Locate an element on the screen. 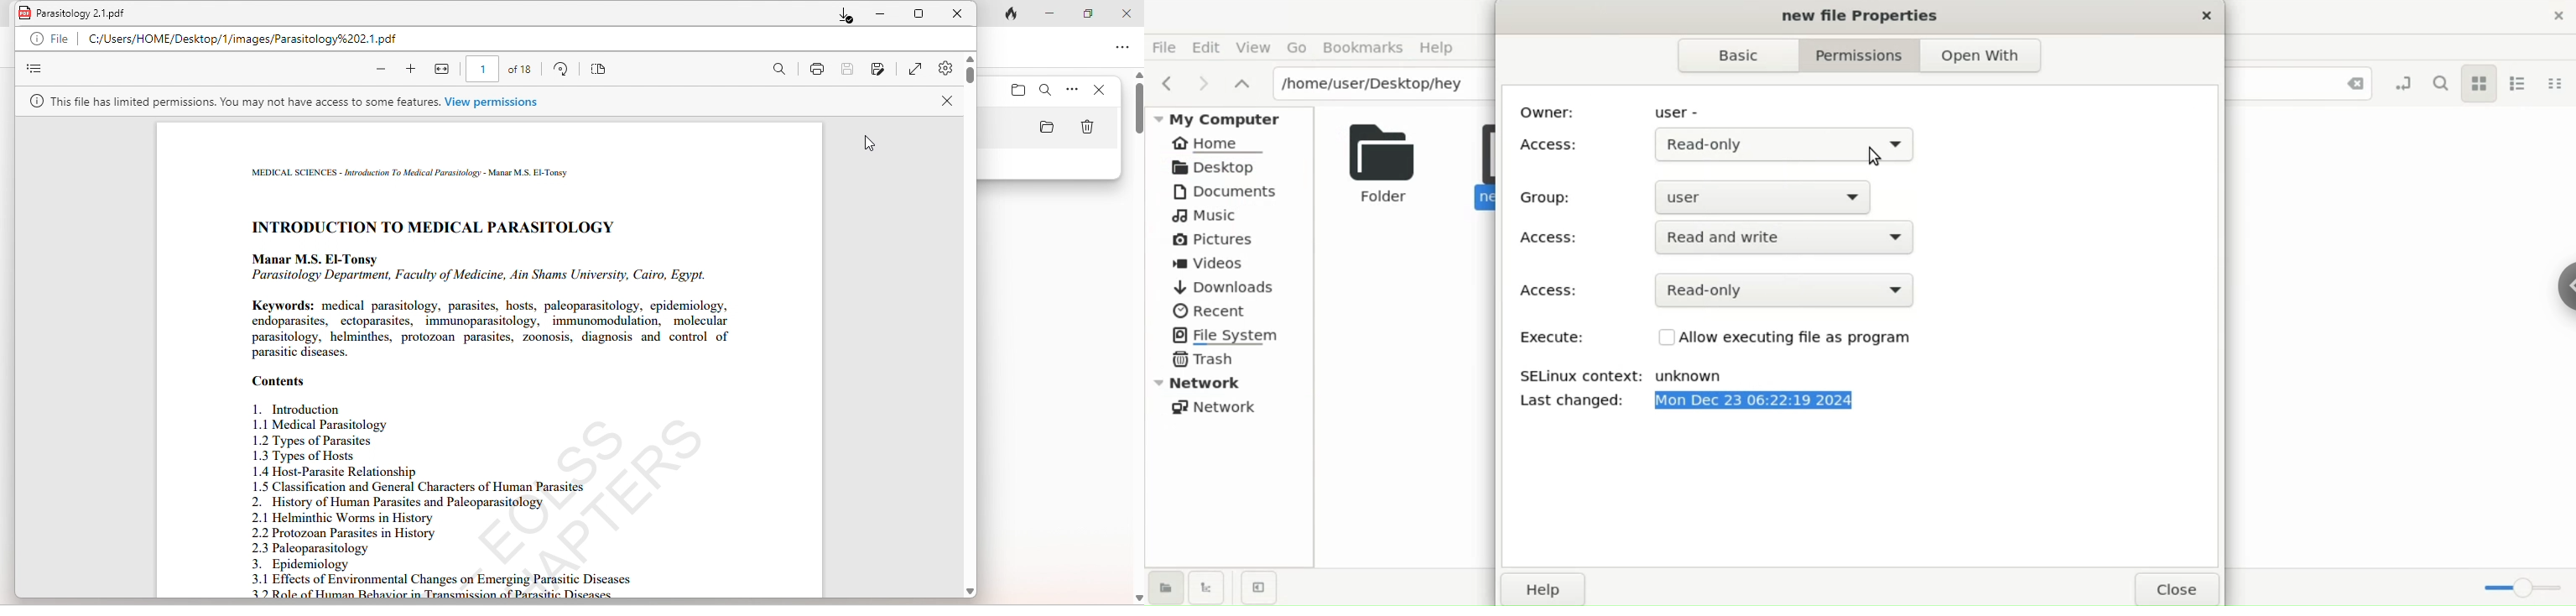 Image resolution: width=2576 pixels, height=616 pixels. next is located at coordinates (1201, 82).